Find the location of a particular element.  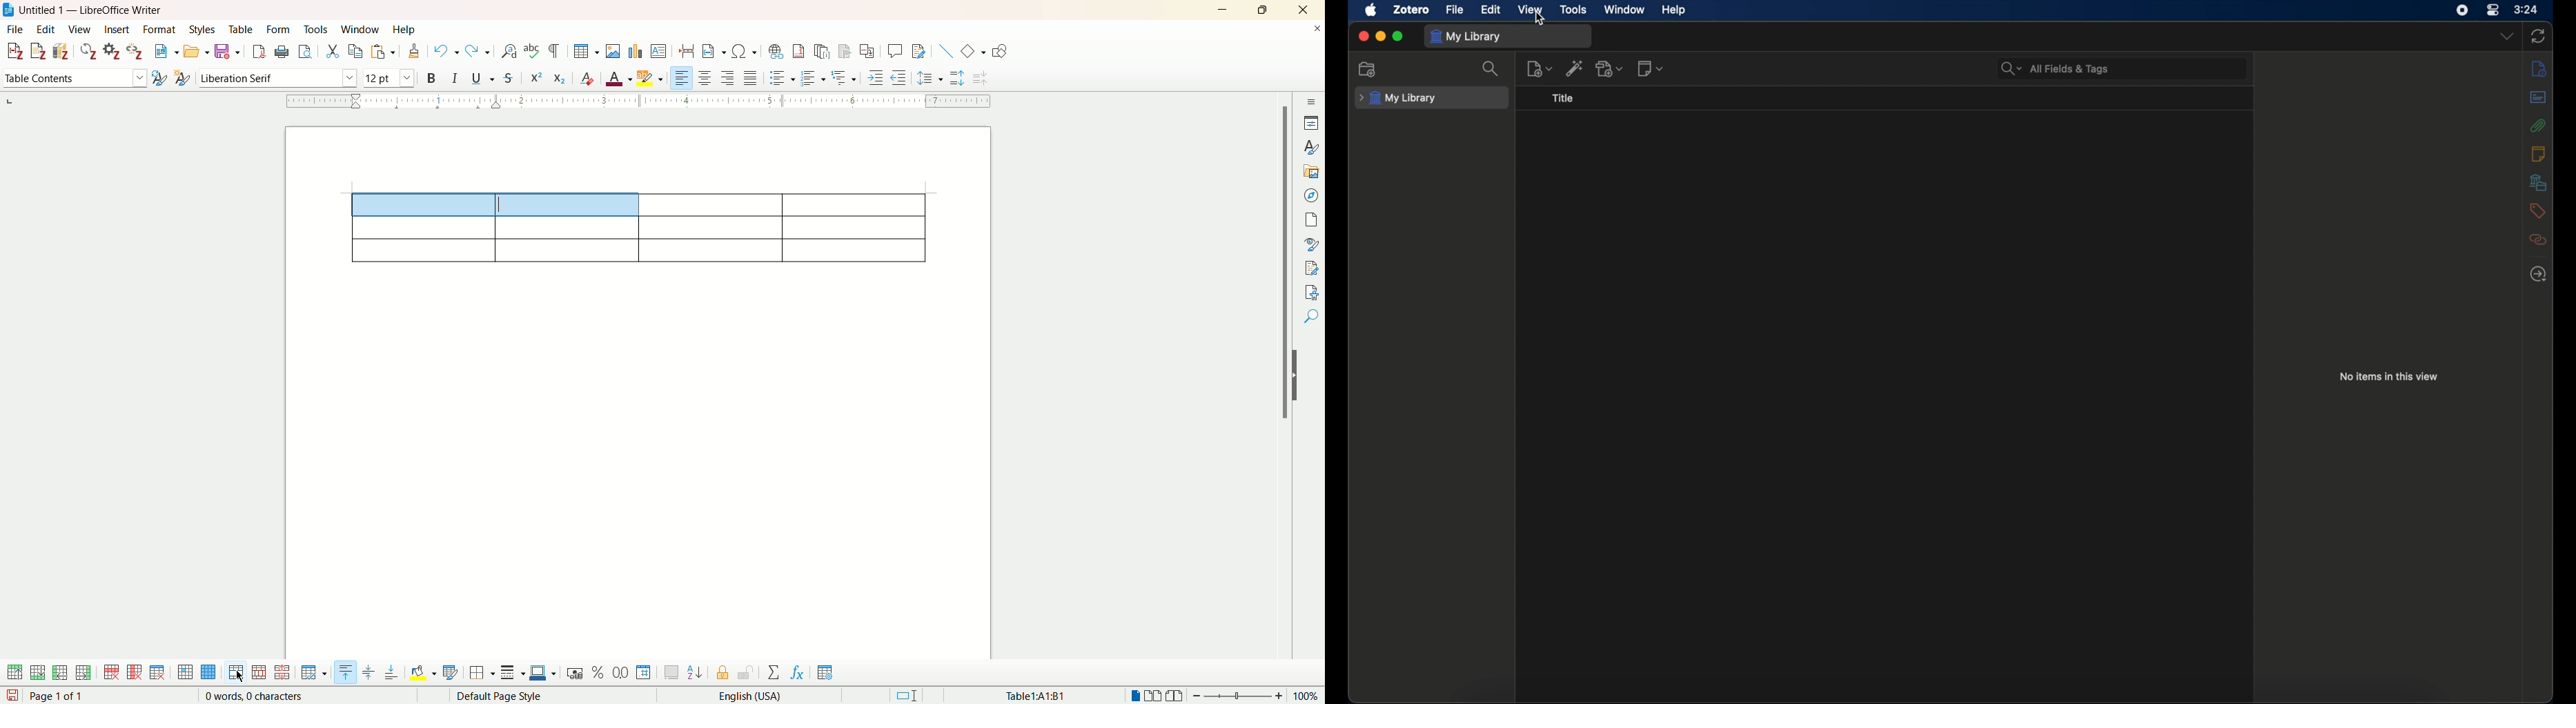

control center is located at coordinates (2493, 10).